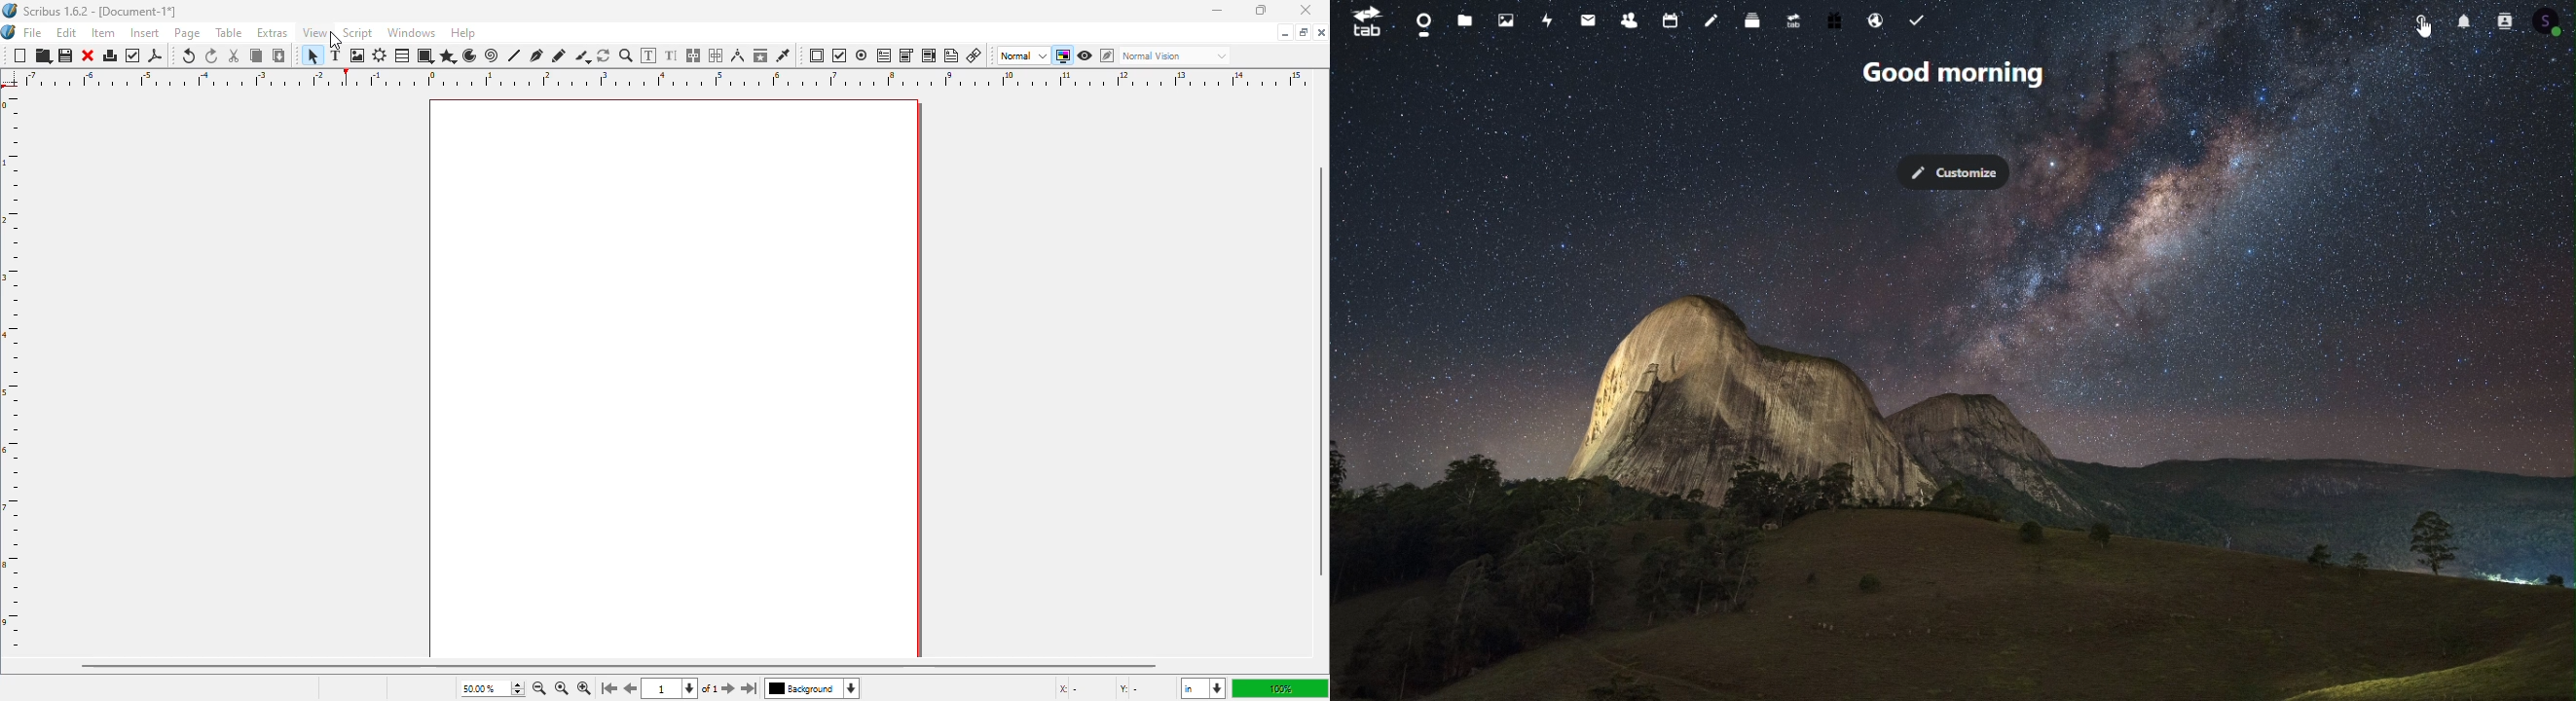 This screenshot has width=2576, height=728. I want to click on PDF combo box, so click(906, 55).